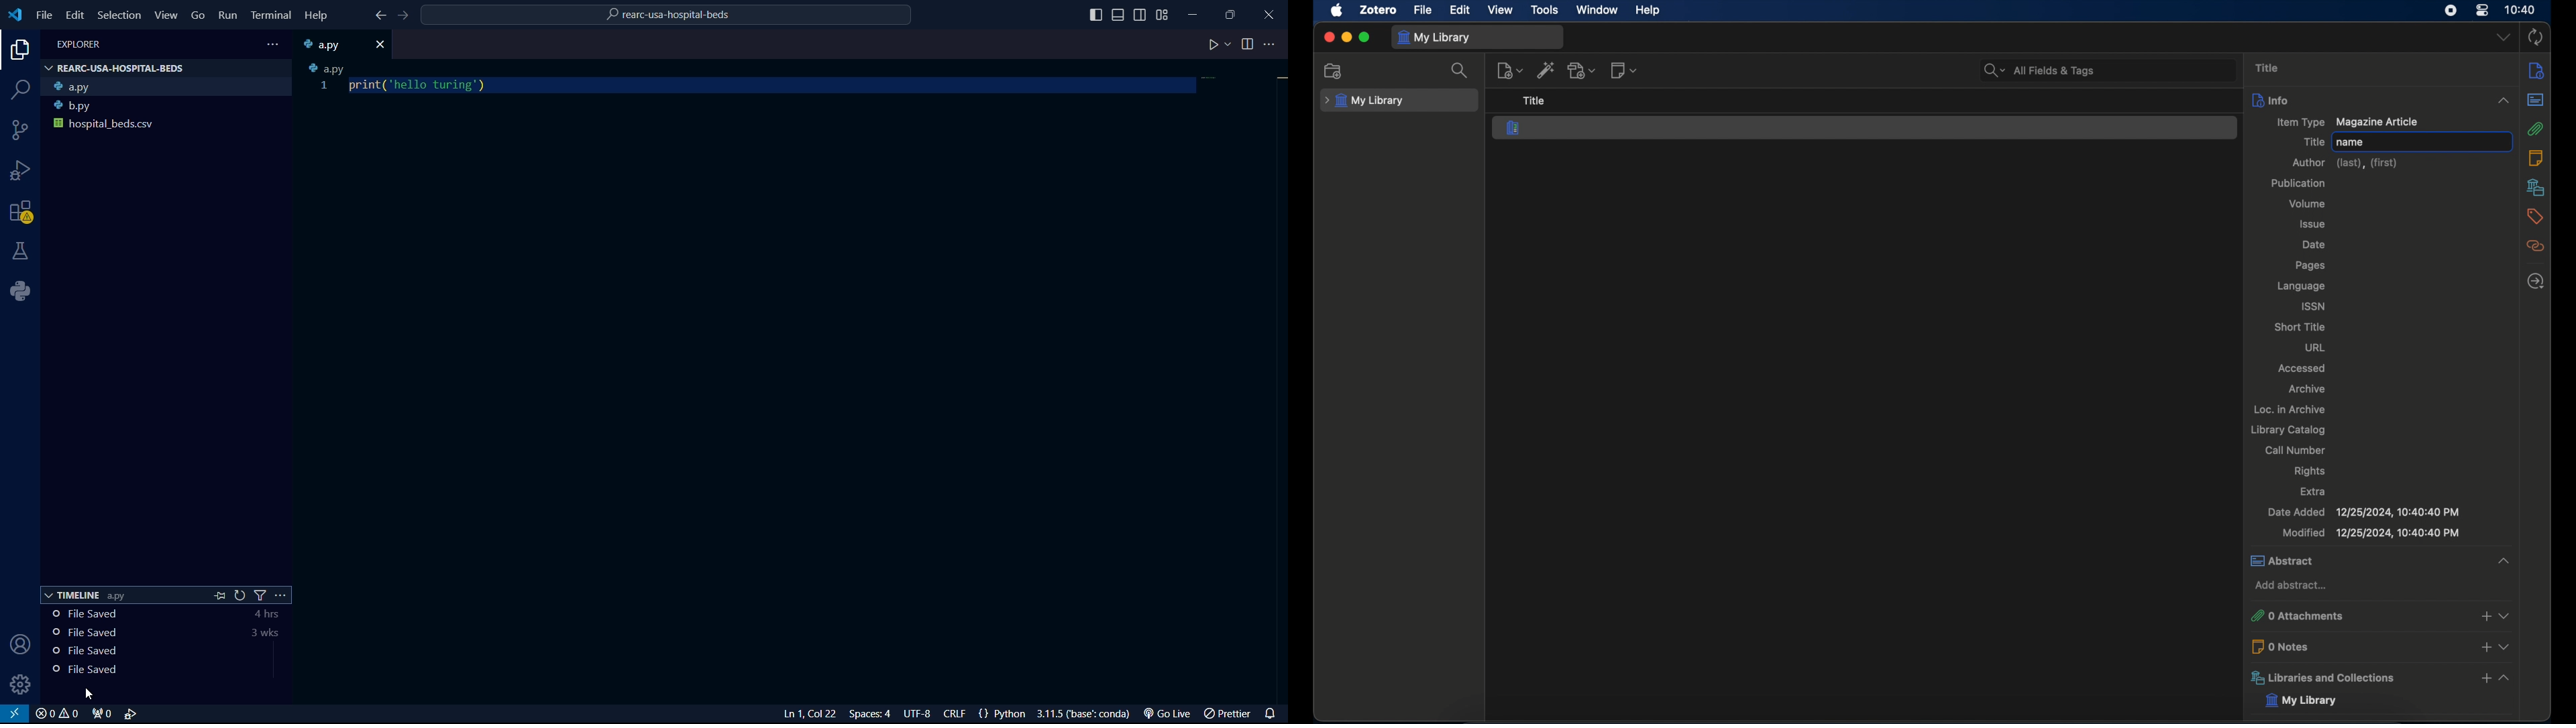  What do you see at coordinates (2311, 472) in the screenshot?
I see `rights` at bounding box center [2311, 472].